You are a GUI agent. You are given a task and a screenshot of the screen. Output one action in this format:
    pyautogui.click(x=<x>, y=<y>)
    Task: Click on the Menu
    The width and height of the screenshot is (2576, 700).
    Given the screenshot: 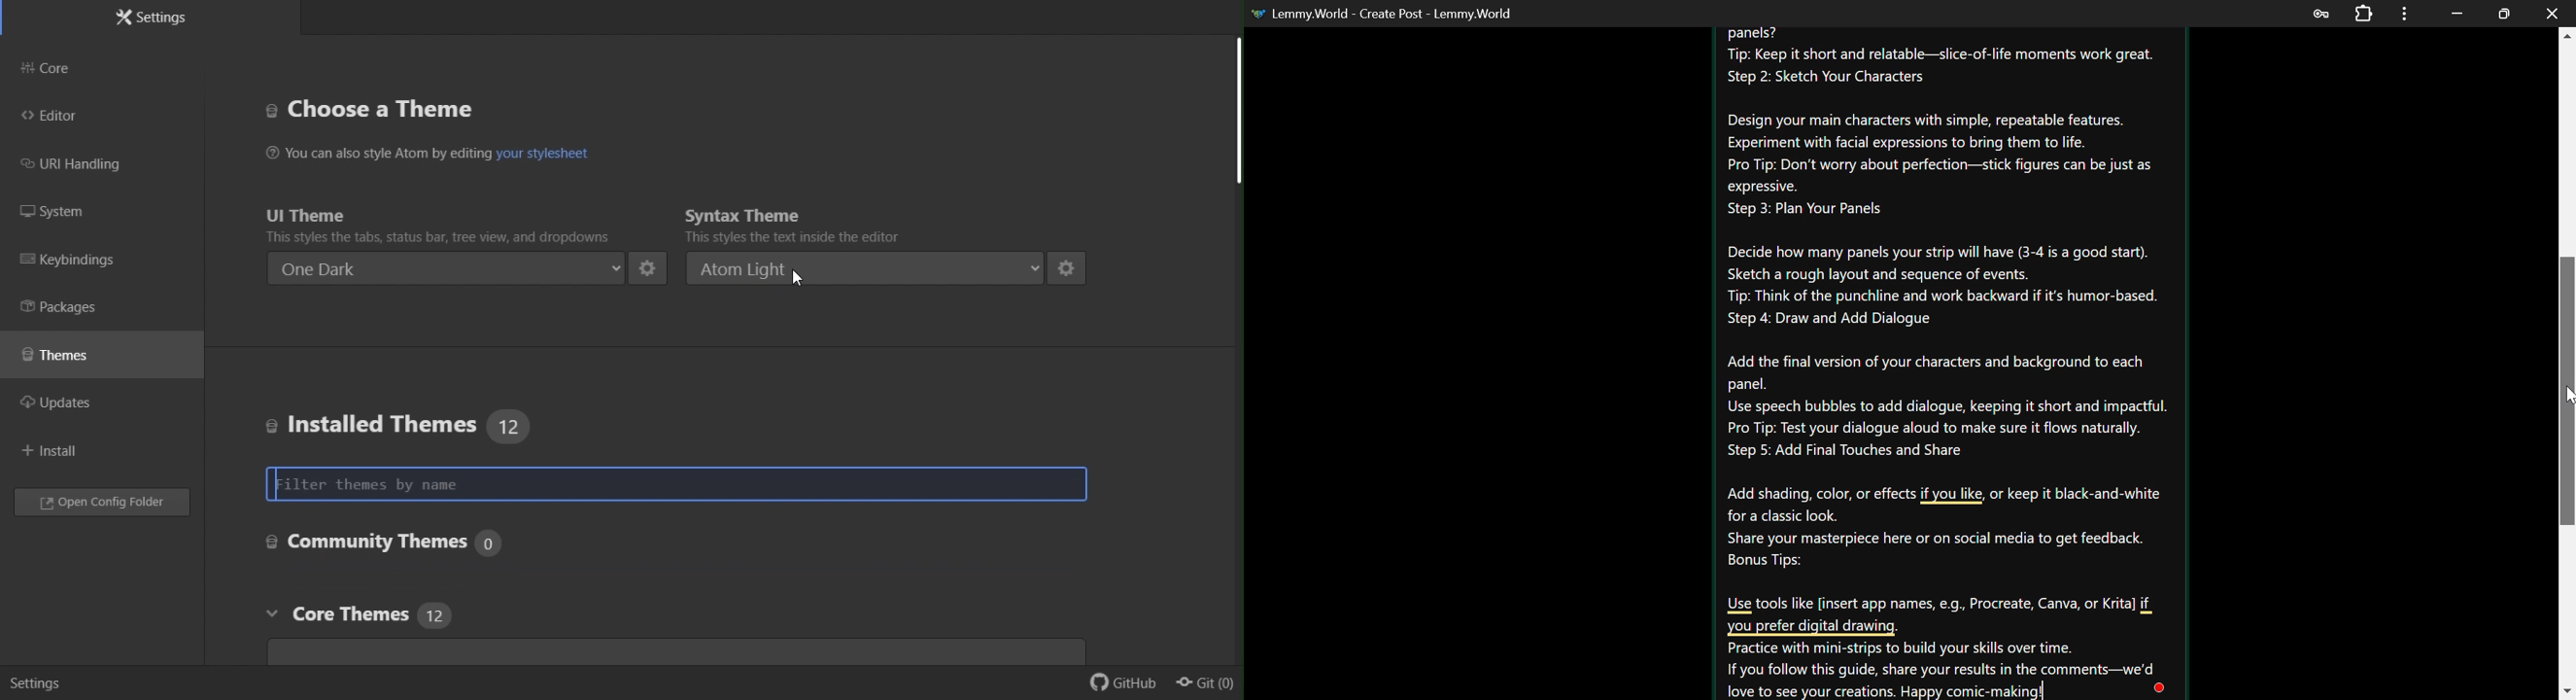 What is the action you would take?
    pyautogui.click(x=2409, y=12)
    